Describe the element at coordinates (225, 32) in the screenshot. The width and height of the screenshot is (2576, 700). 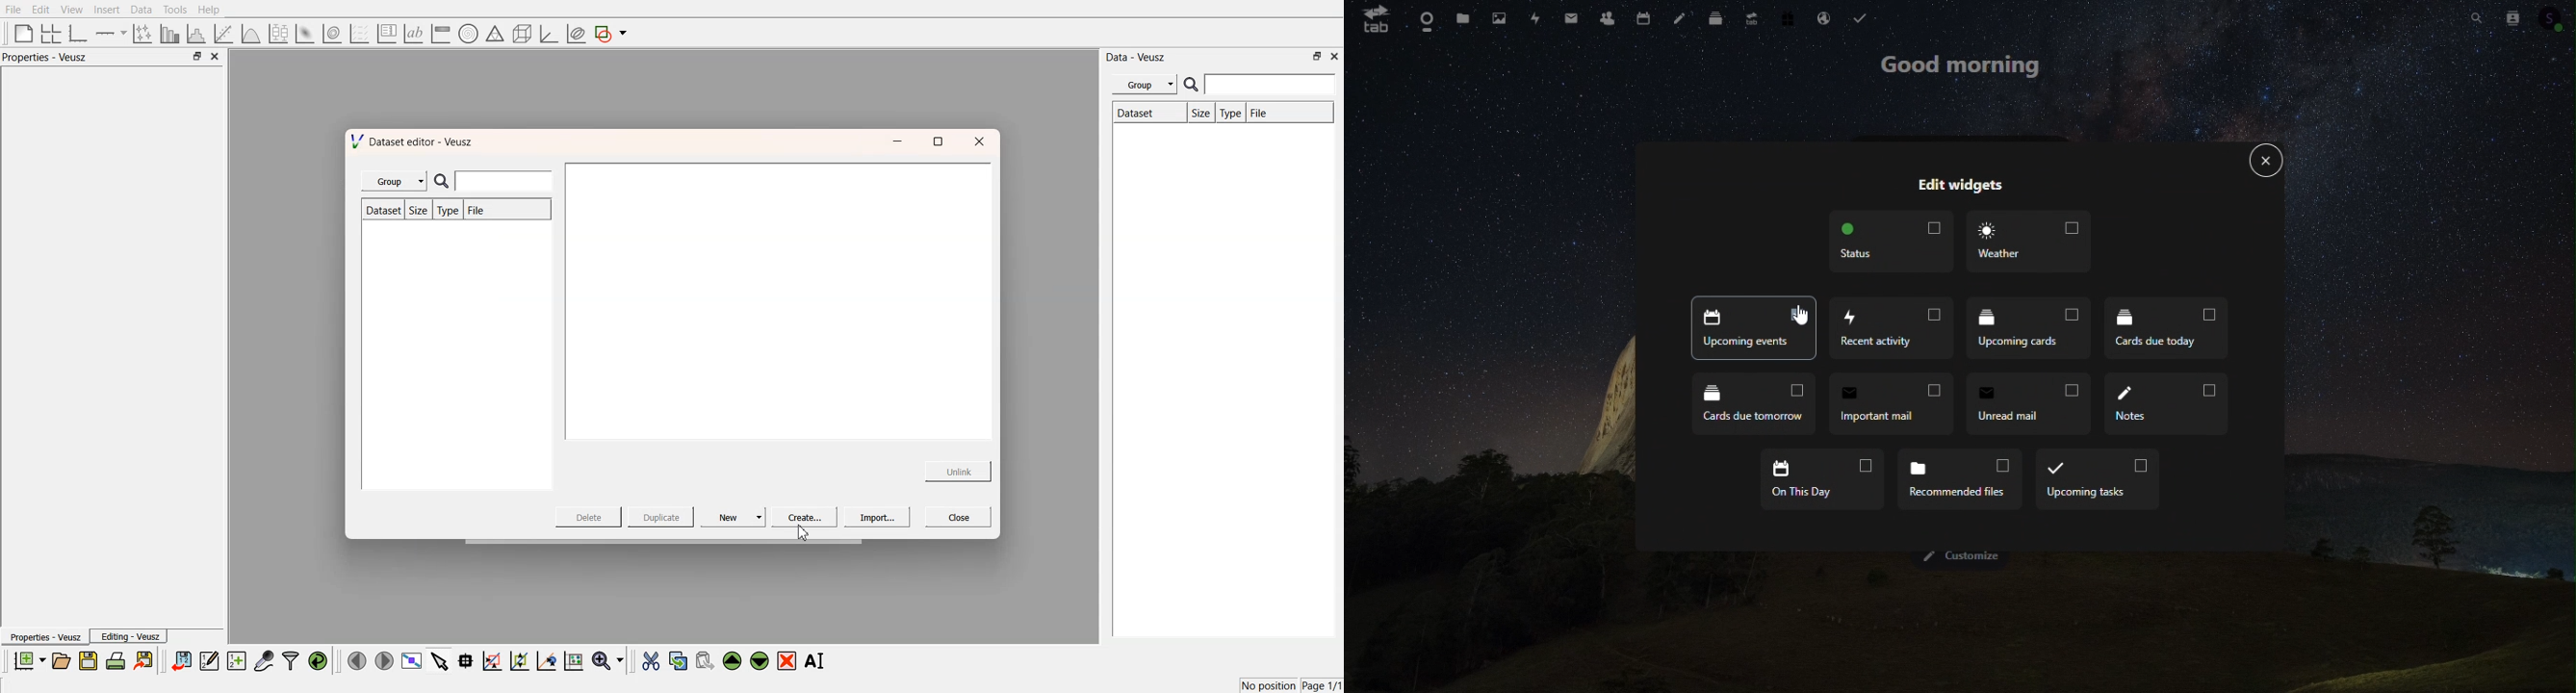
I see `fit a function` at that location.